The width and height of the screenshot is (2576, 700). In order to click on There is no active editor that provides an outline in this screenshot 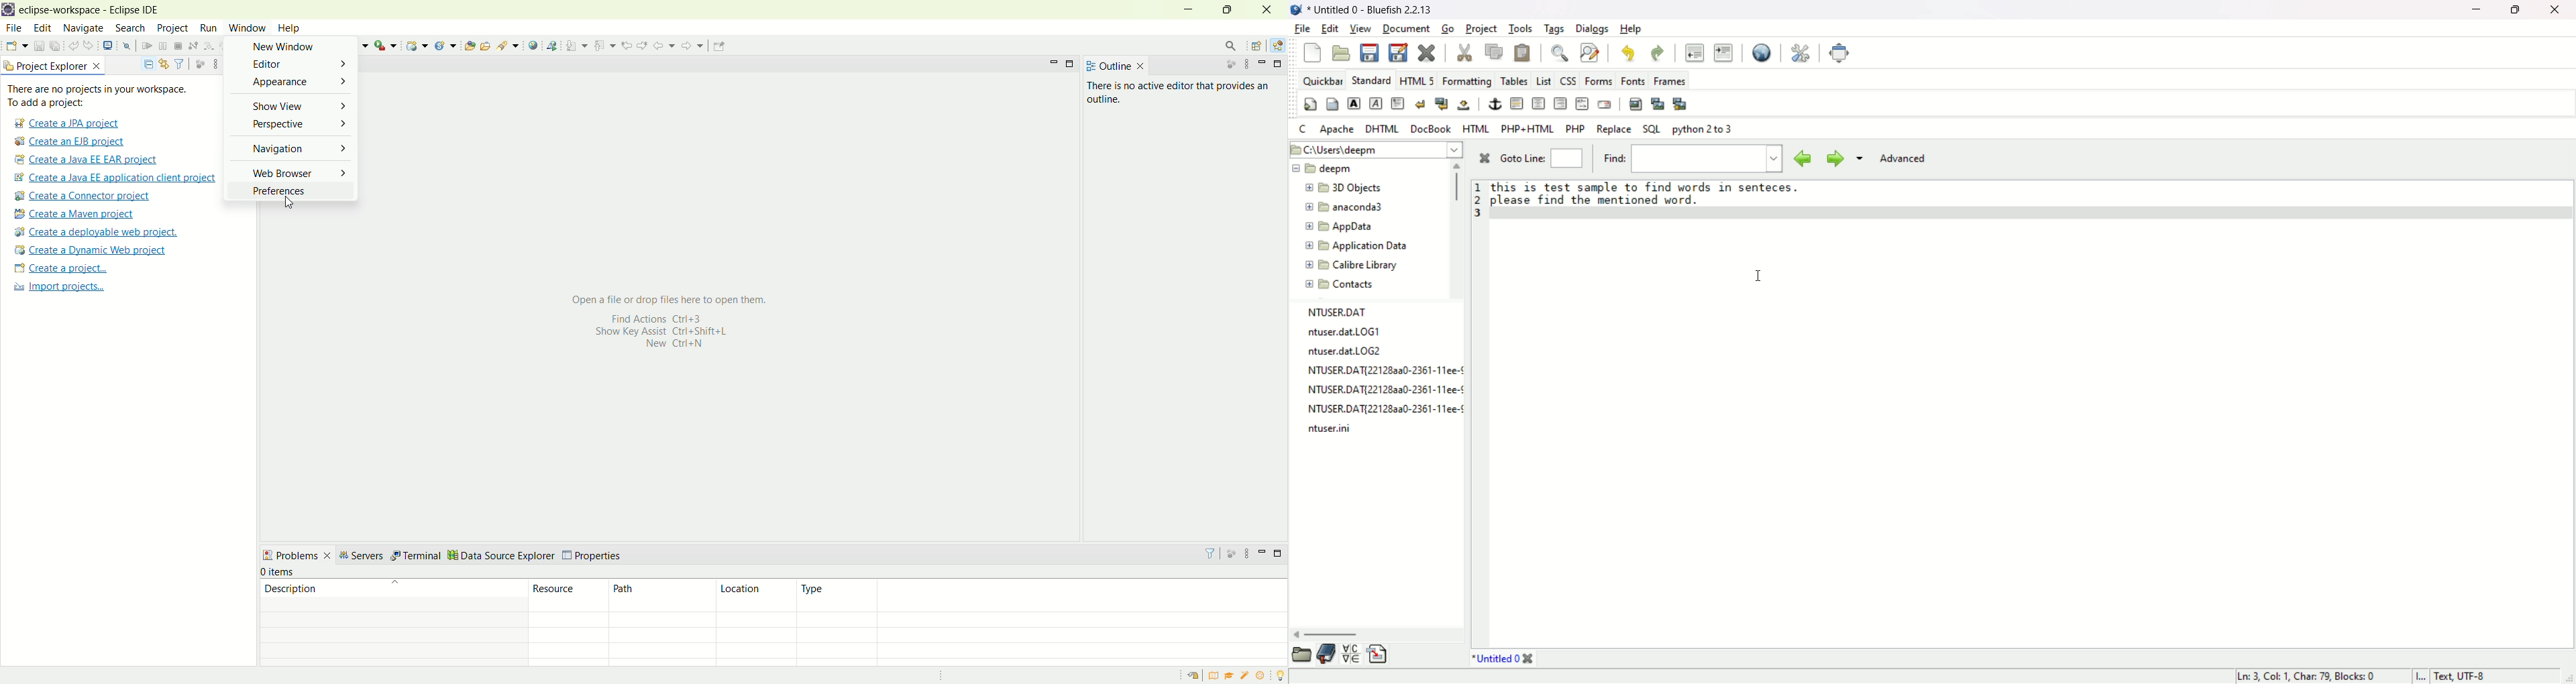, I will do `click(1179, 93)`.